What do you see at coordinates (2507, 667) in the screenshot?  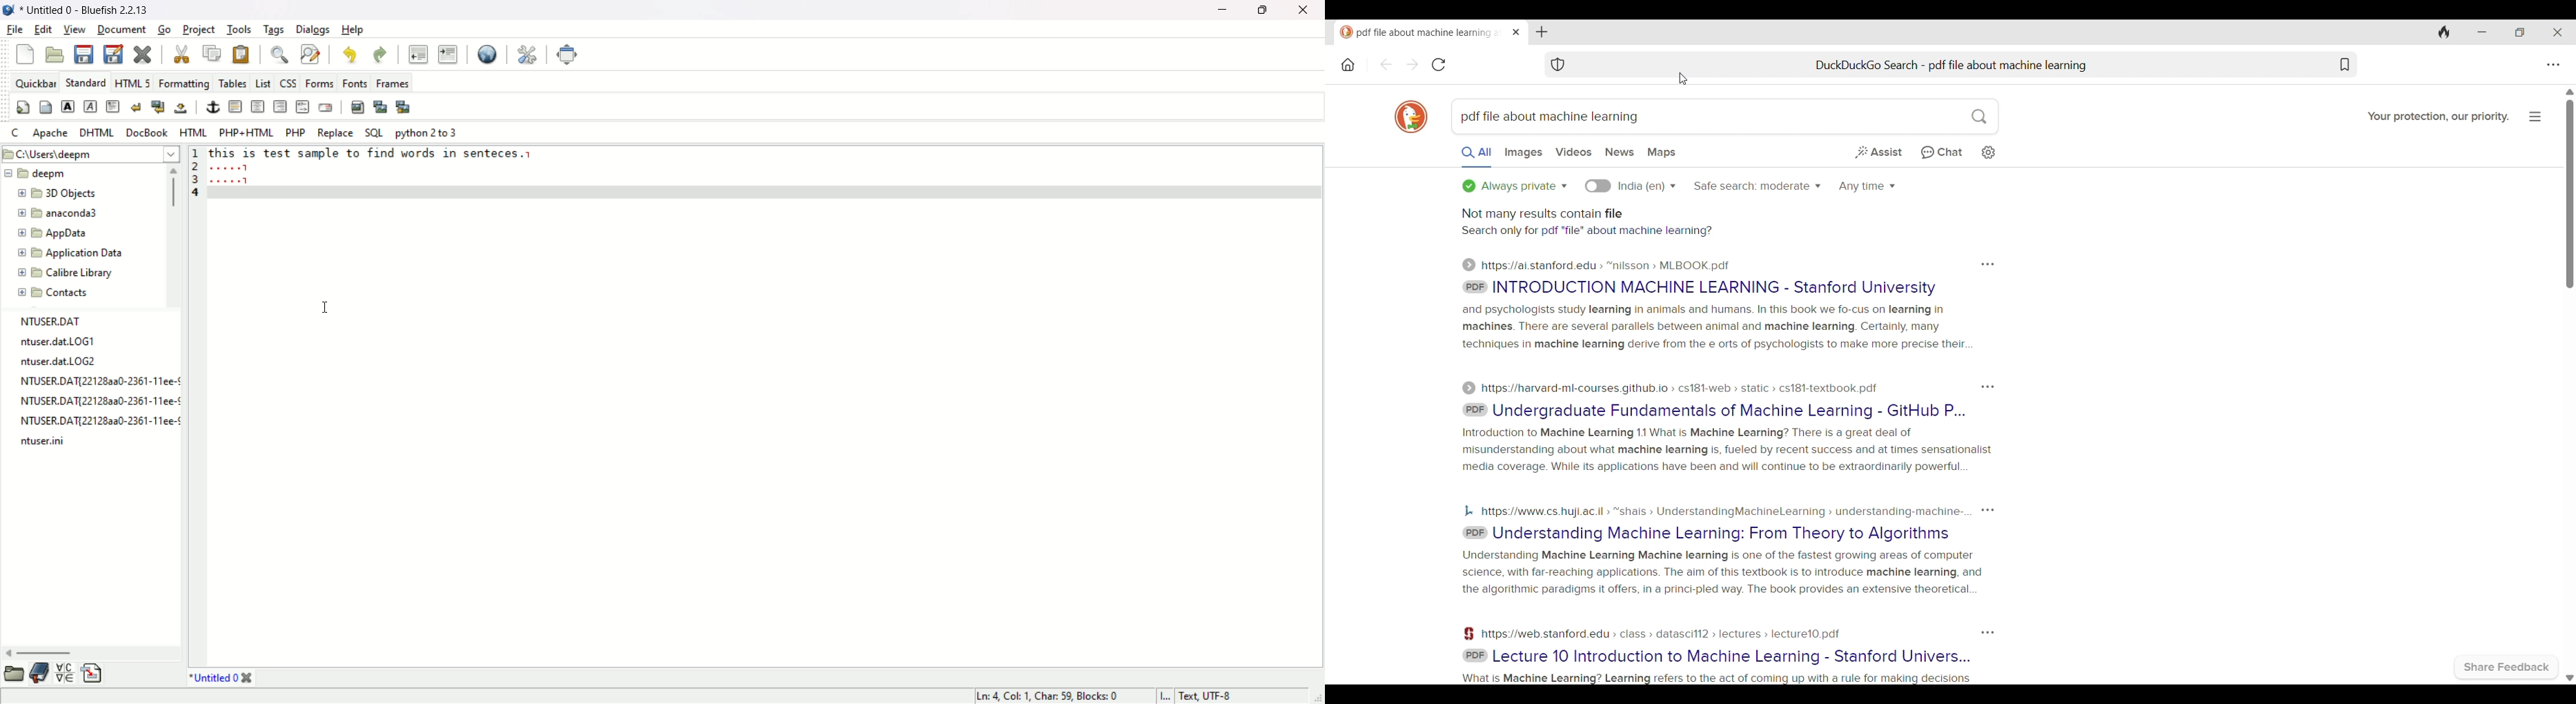 I see `Share feedback to browser` at bounding box center [2507, 667].